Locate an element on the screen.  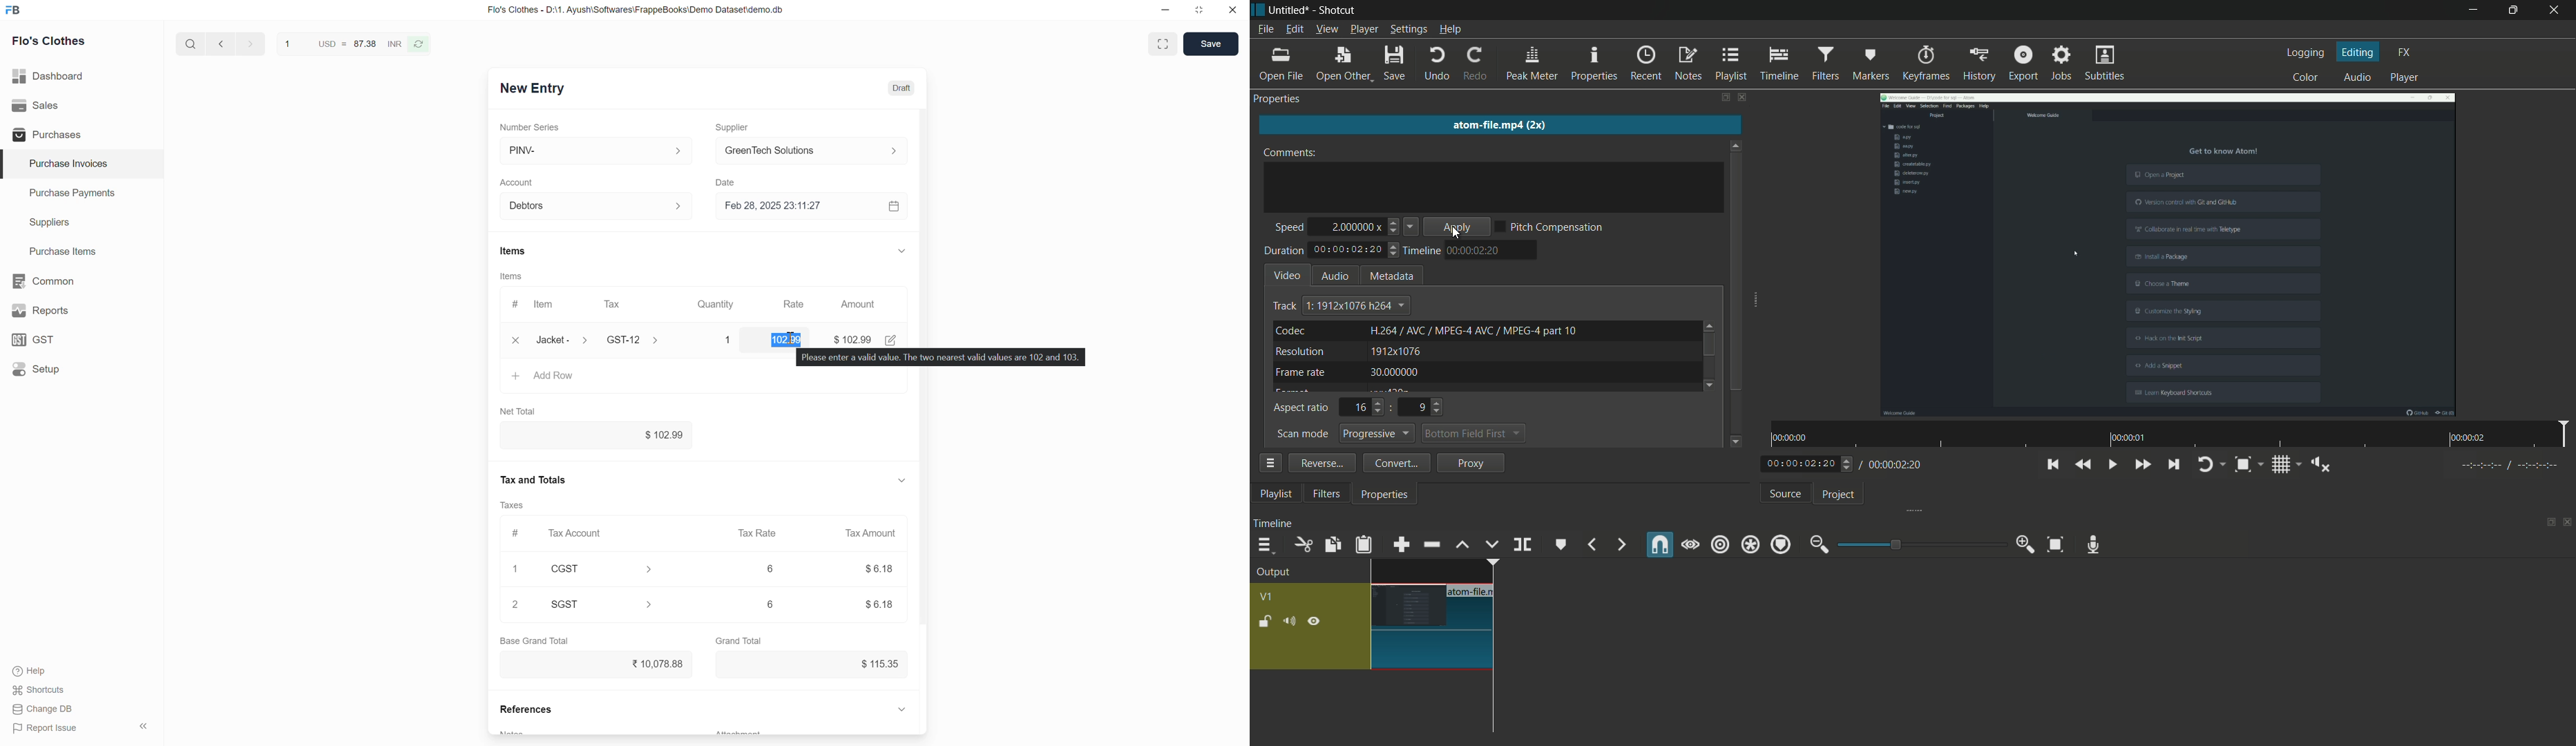
Grand Total is located at coordinates (739, 641).